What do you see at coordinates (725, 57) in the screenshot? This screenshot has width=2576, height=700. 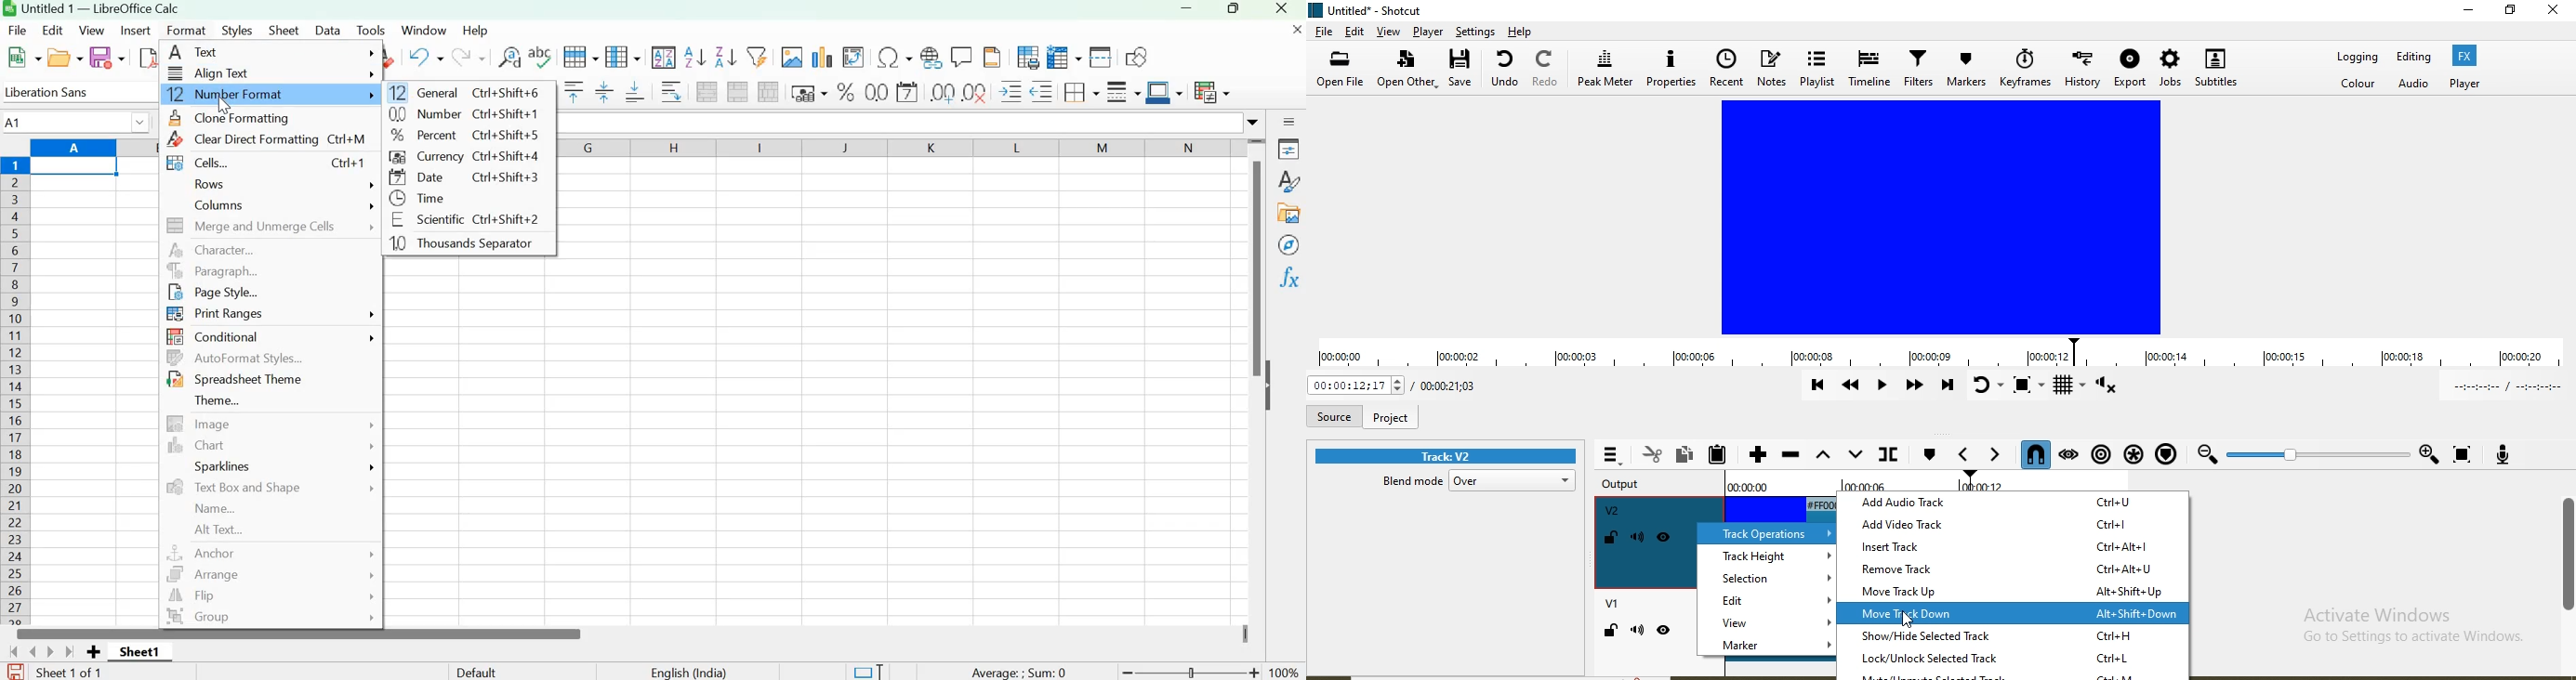 I see `Sort descending` at bounding box center [725, 57].